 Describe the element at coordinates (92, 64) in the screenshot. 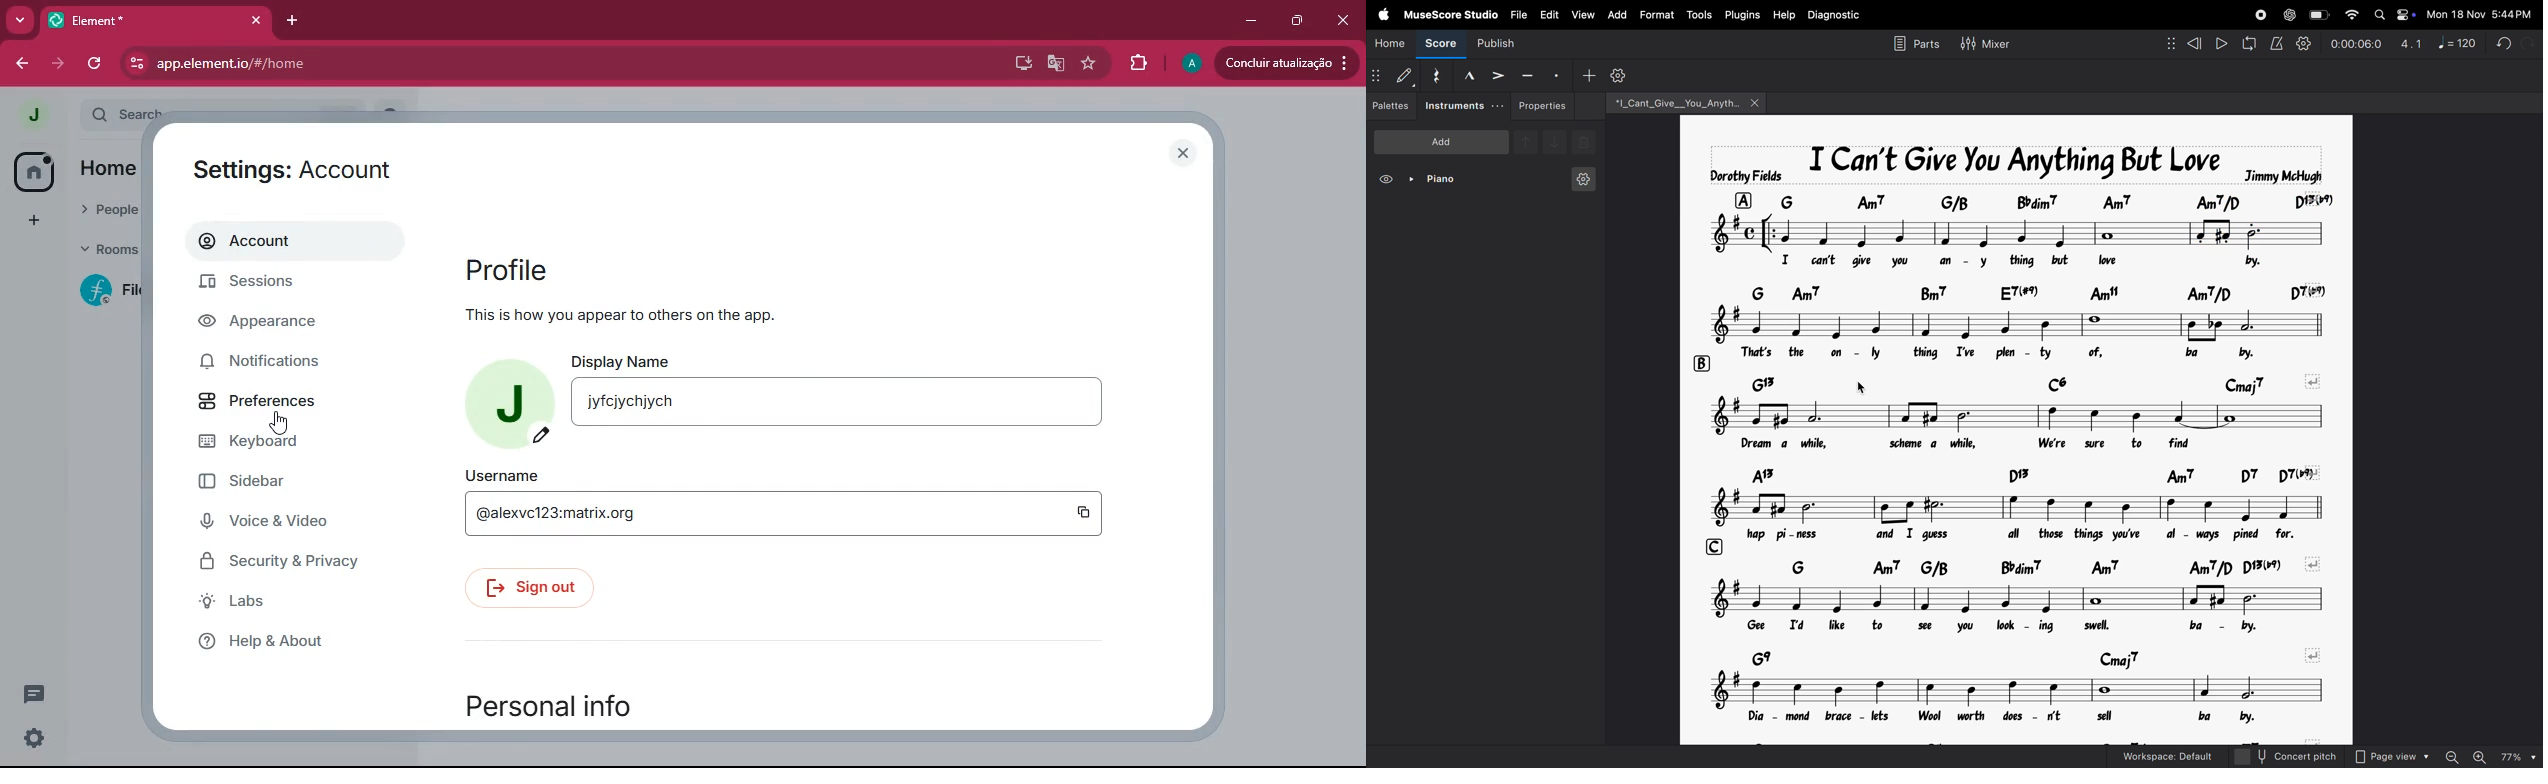

I see `refresh` at that location.